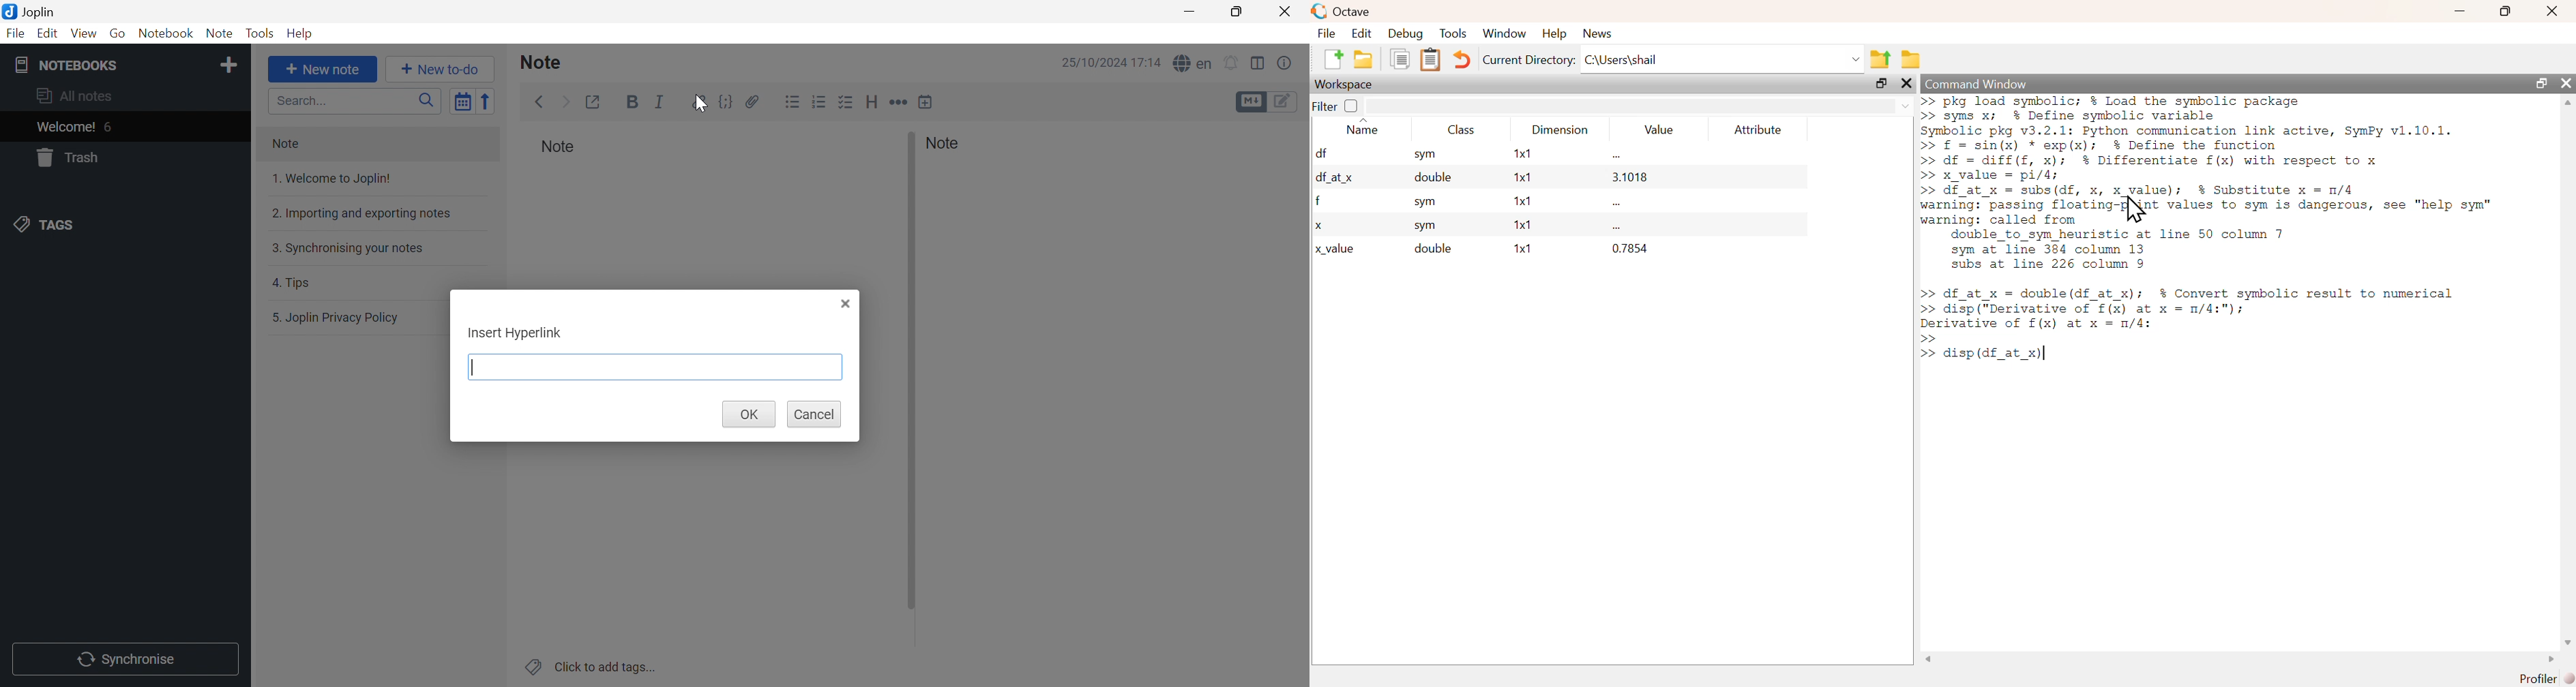 This screenshot has height=700, width=2576. What do you see at coordinates (1232, 61) in the screenshot?
I see `Set alarm` at bounding box center [1232, 61].